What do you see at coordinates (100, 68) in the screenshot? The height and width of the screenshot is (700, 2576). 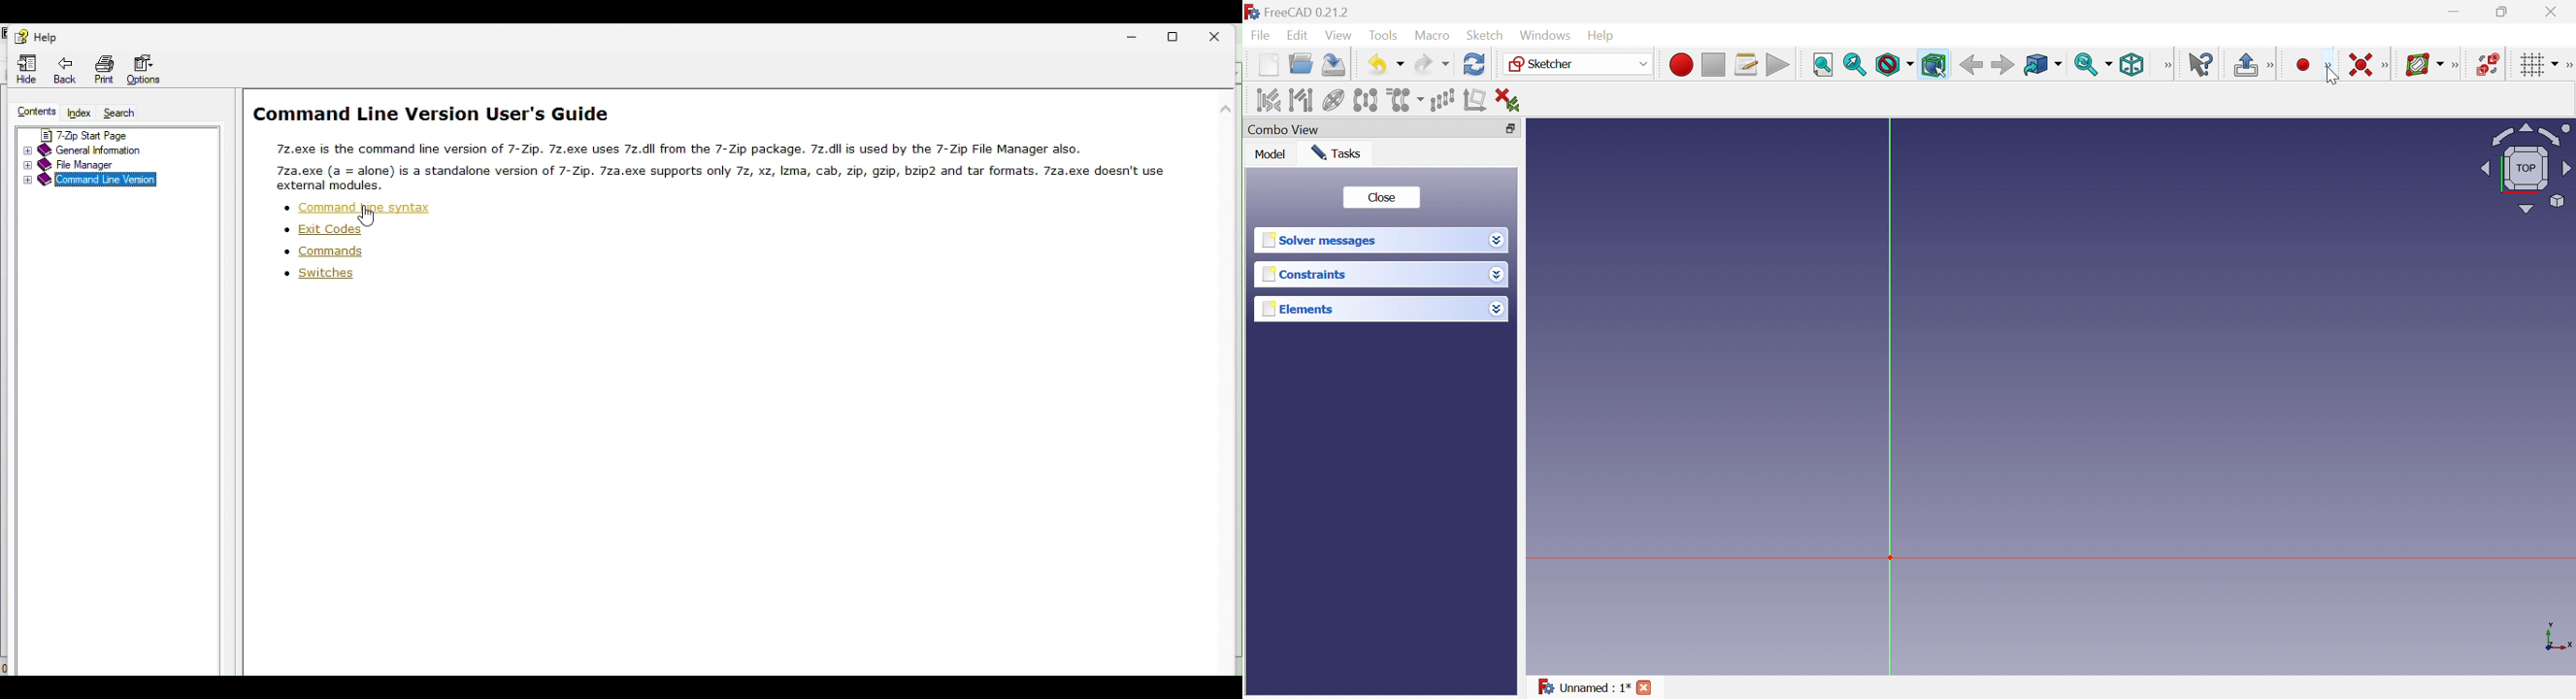 I see `Print` at bounding box center [100, 68].